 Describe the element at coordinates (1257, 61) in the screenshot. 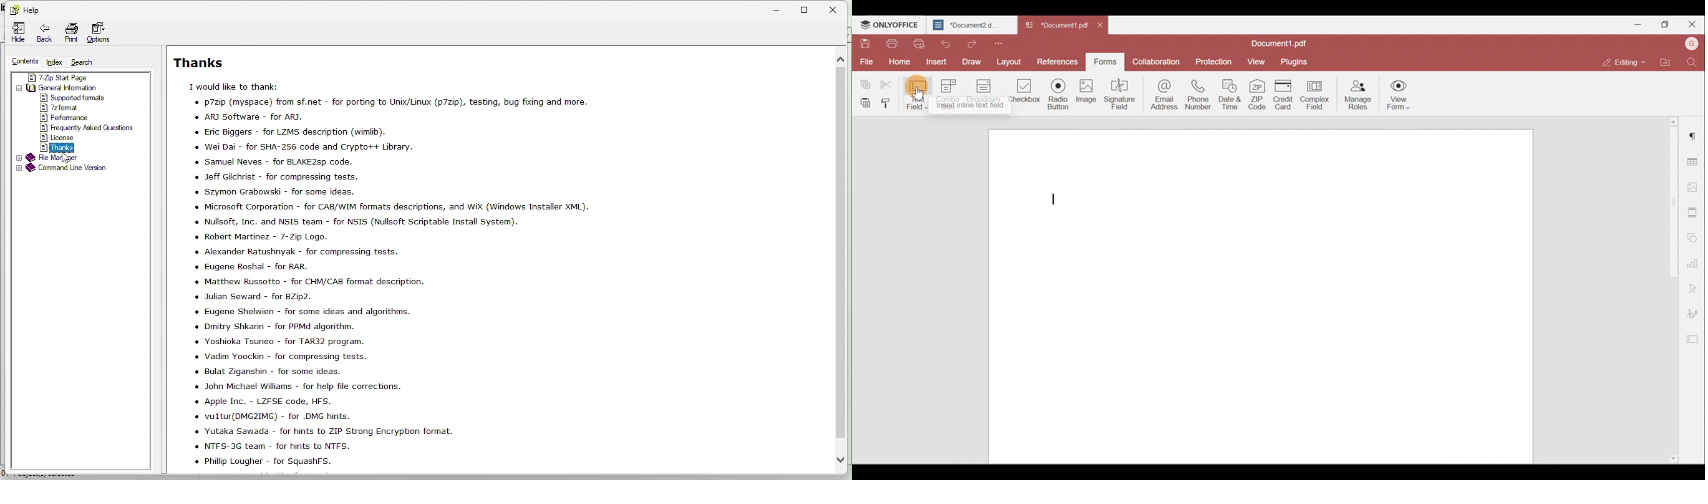

I see `View` at that location.